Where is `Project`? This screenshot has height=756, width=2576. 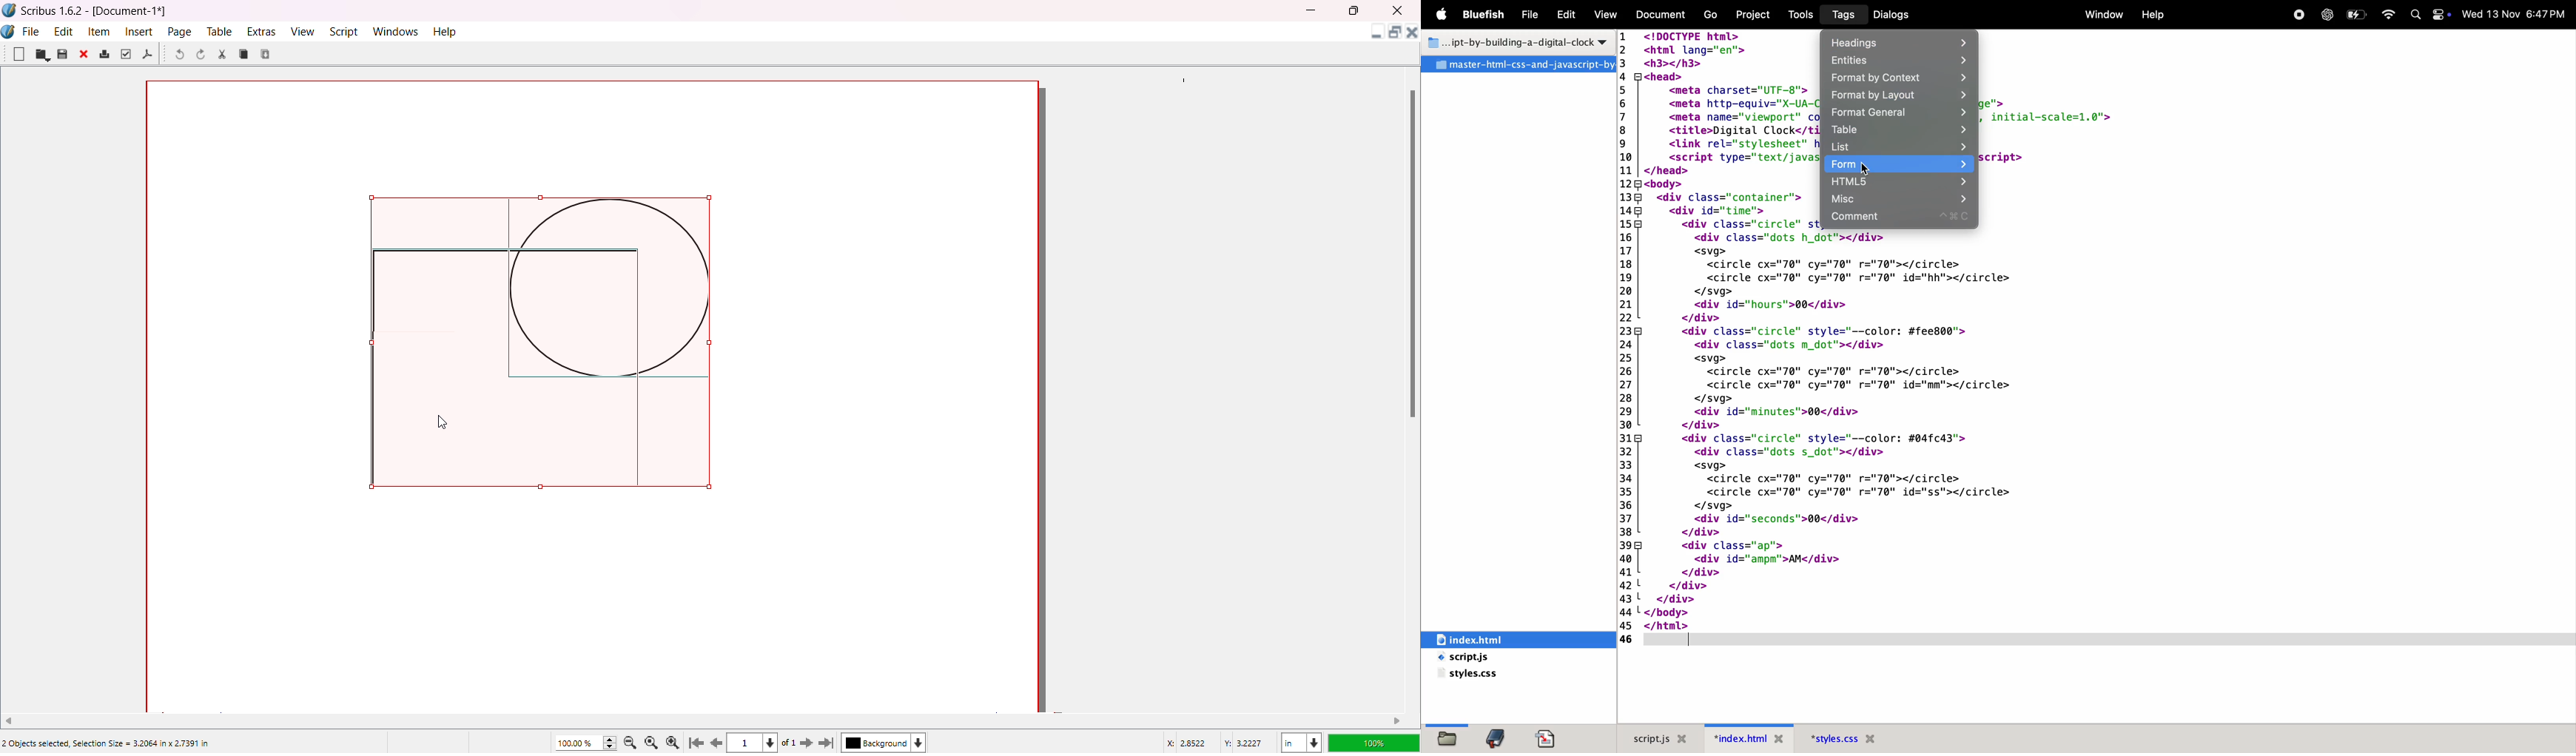 Project is located at coordinates (1751, 15).